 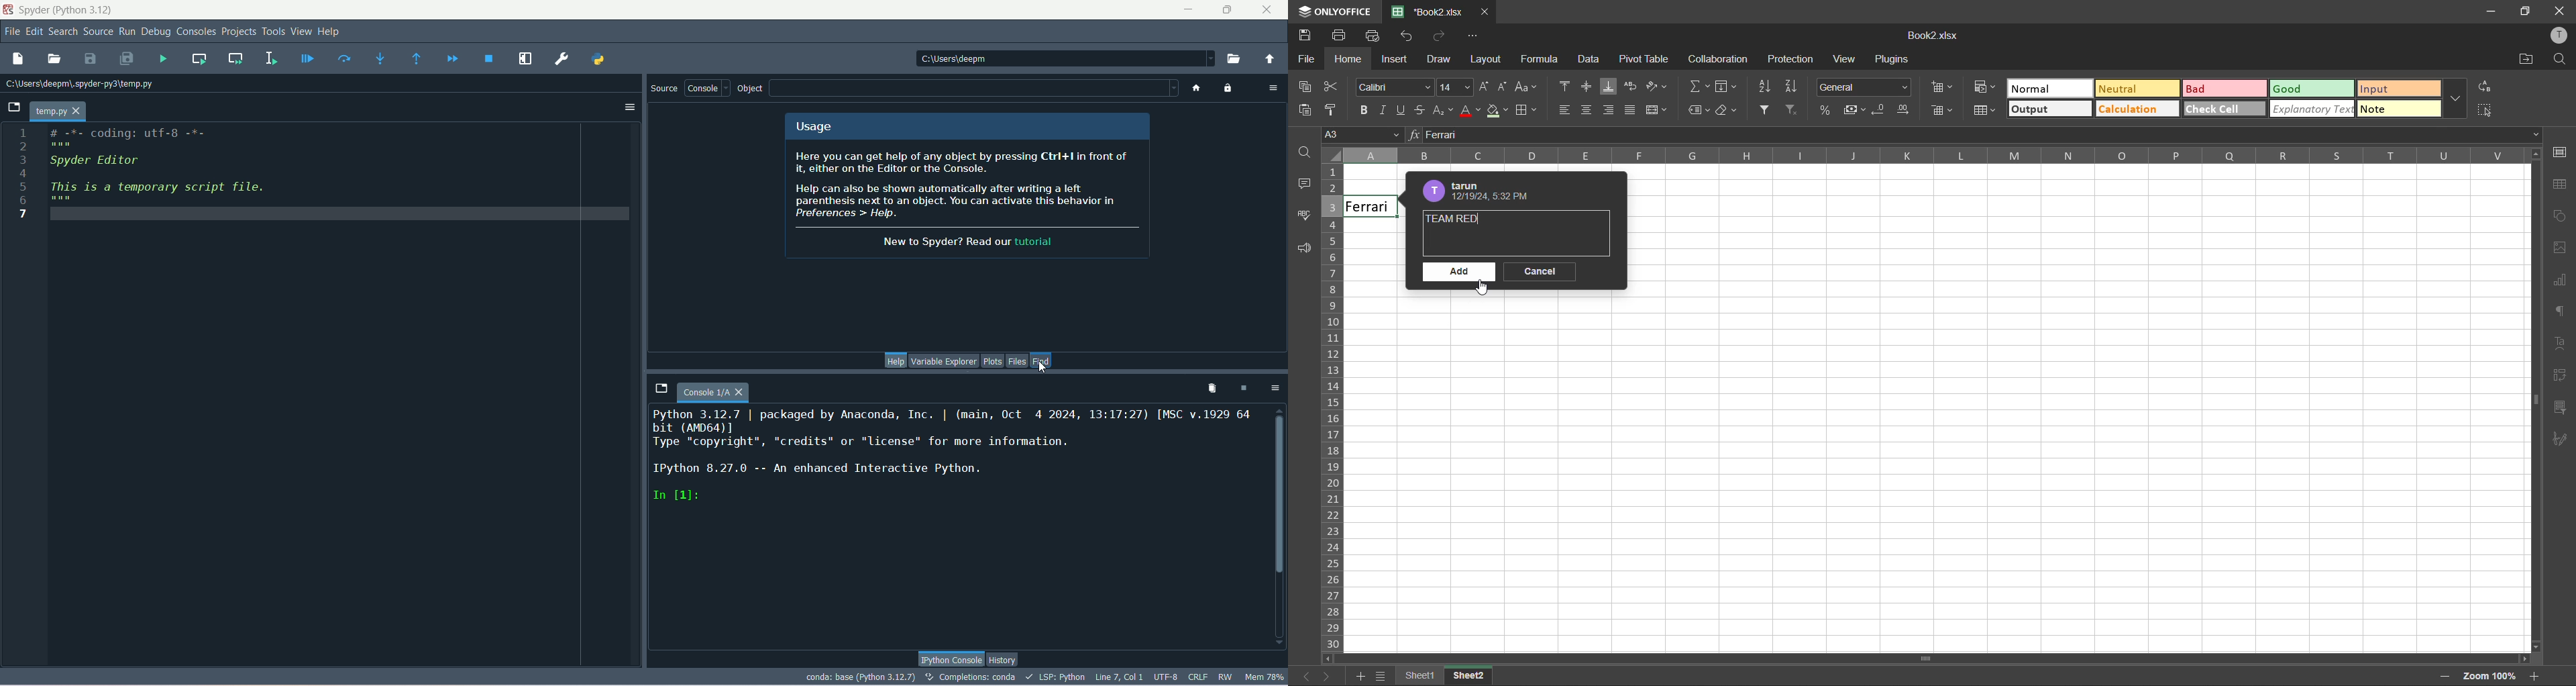 What do you see at coordinates (1270, 60) in the screenshot?
I see `change to parent directory` at bounding box center [1270, 60].